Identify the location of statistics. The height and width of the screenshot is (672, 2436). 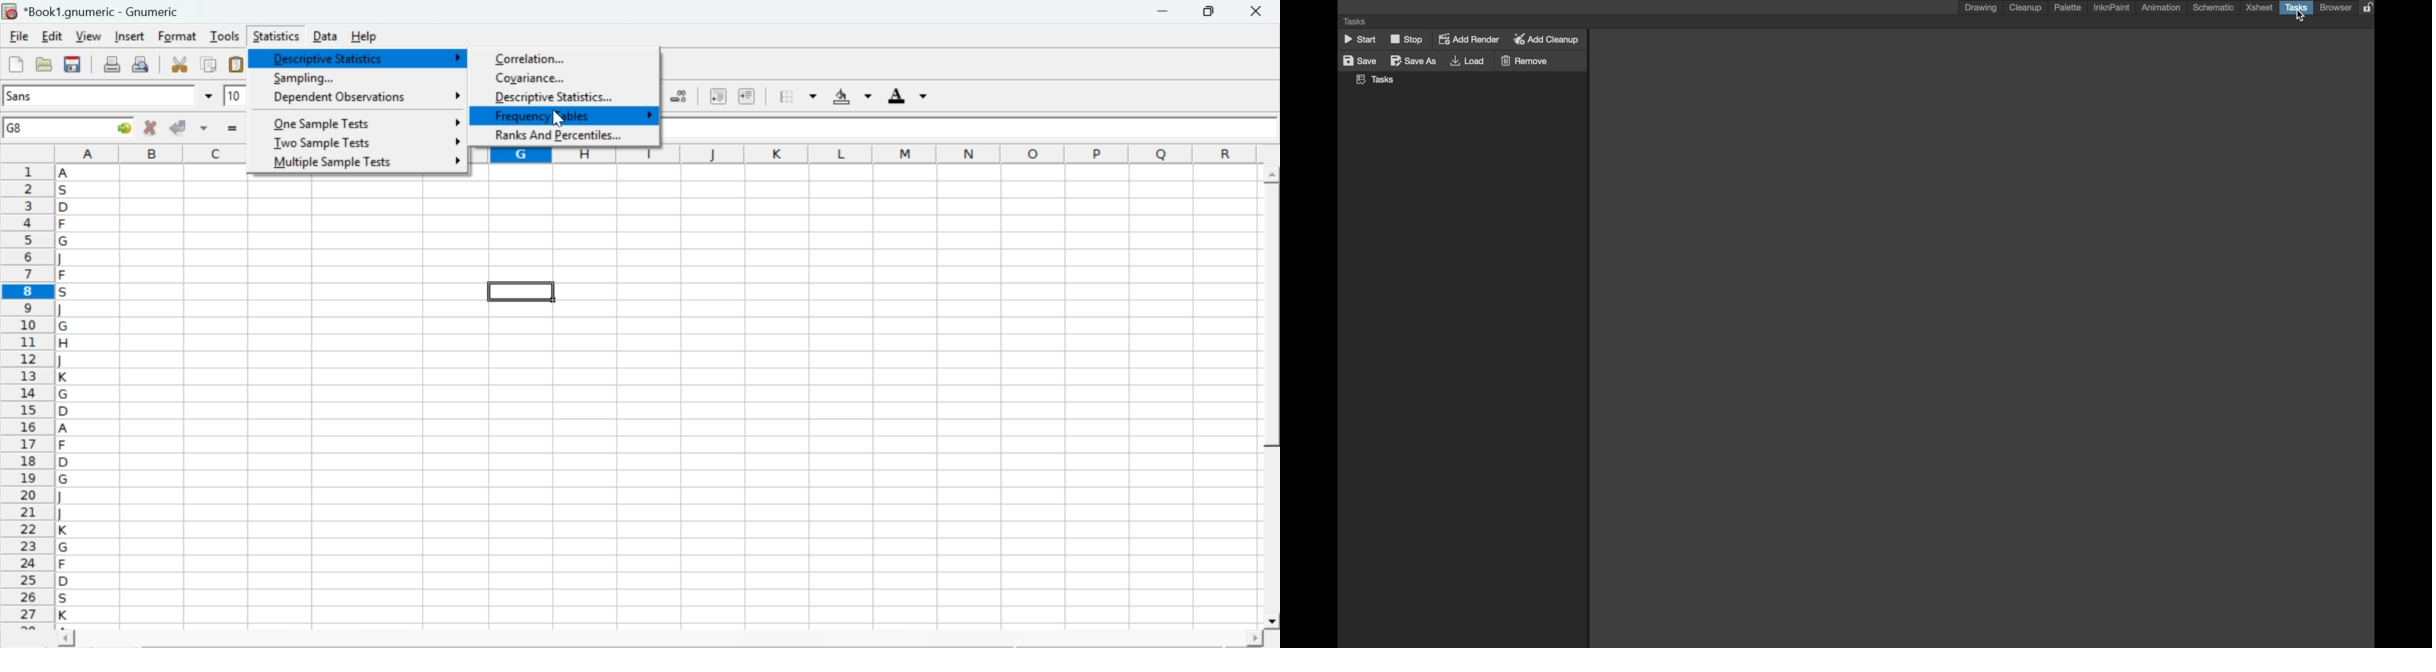
(274, 36).